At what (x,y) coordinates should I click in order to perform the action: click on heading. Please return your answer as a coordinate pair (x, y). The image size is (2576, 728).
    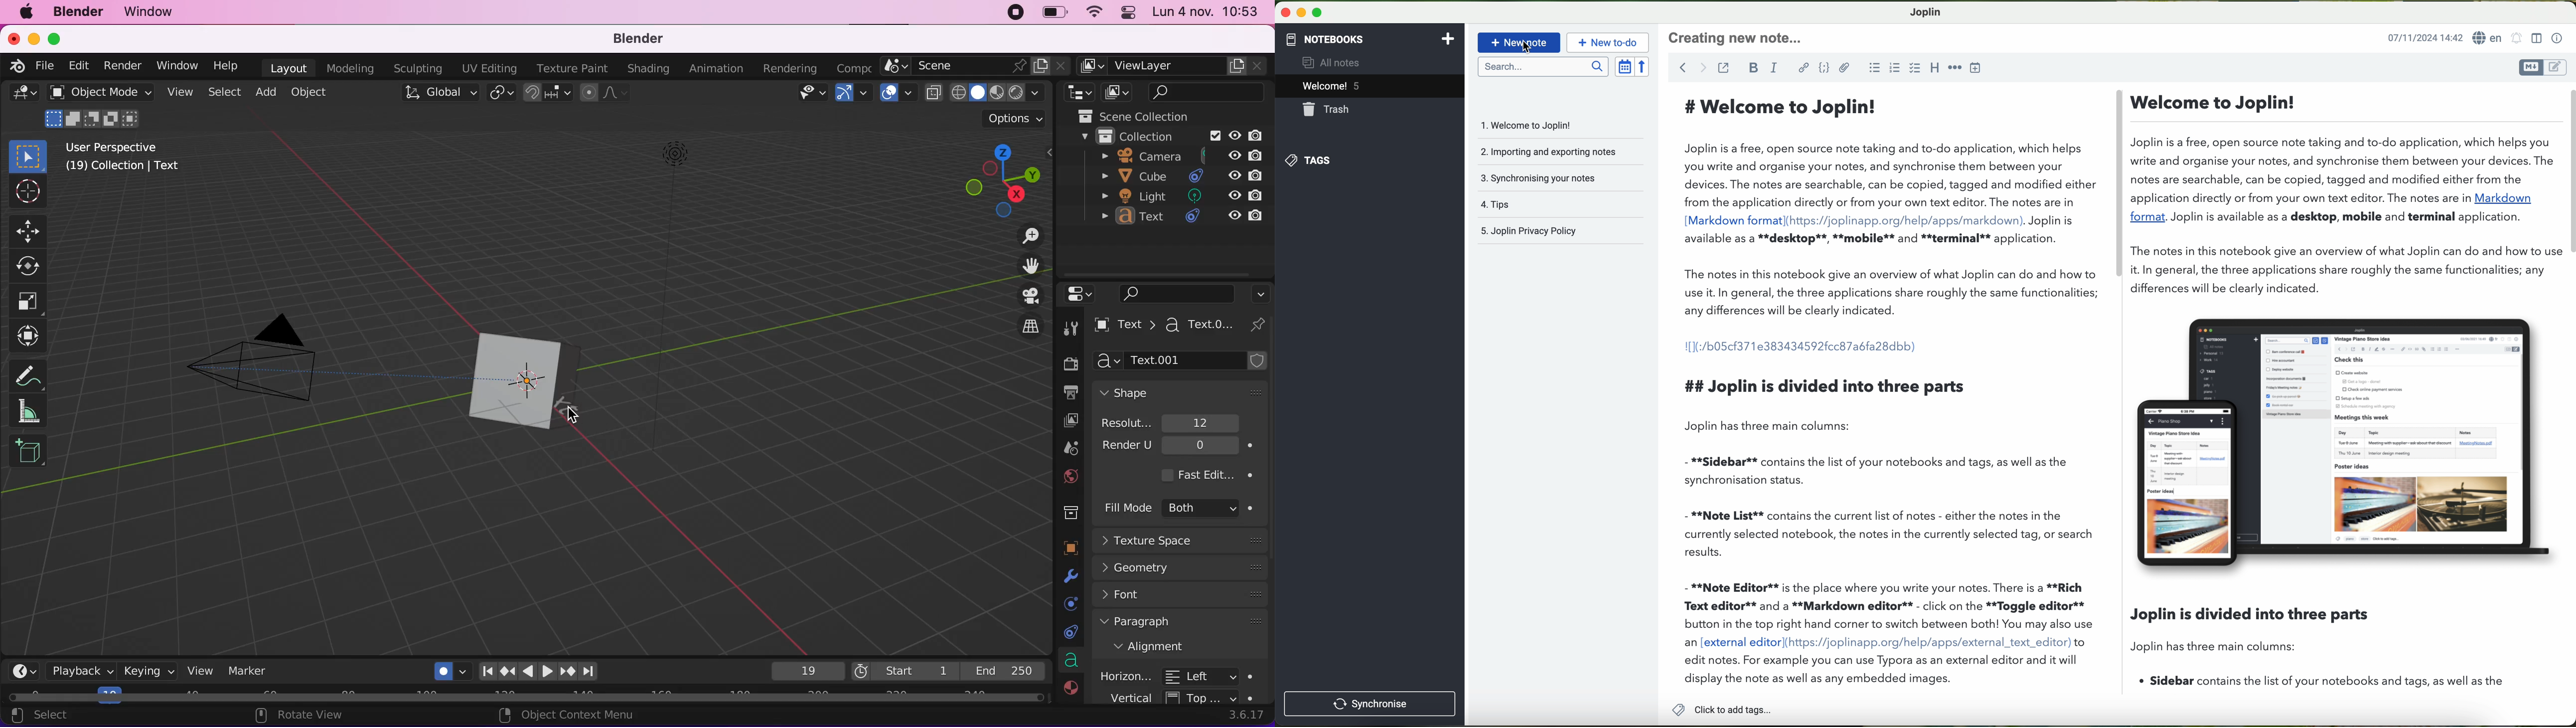
    Looking at the image, I should click on (1740, 36).